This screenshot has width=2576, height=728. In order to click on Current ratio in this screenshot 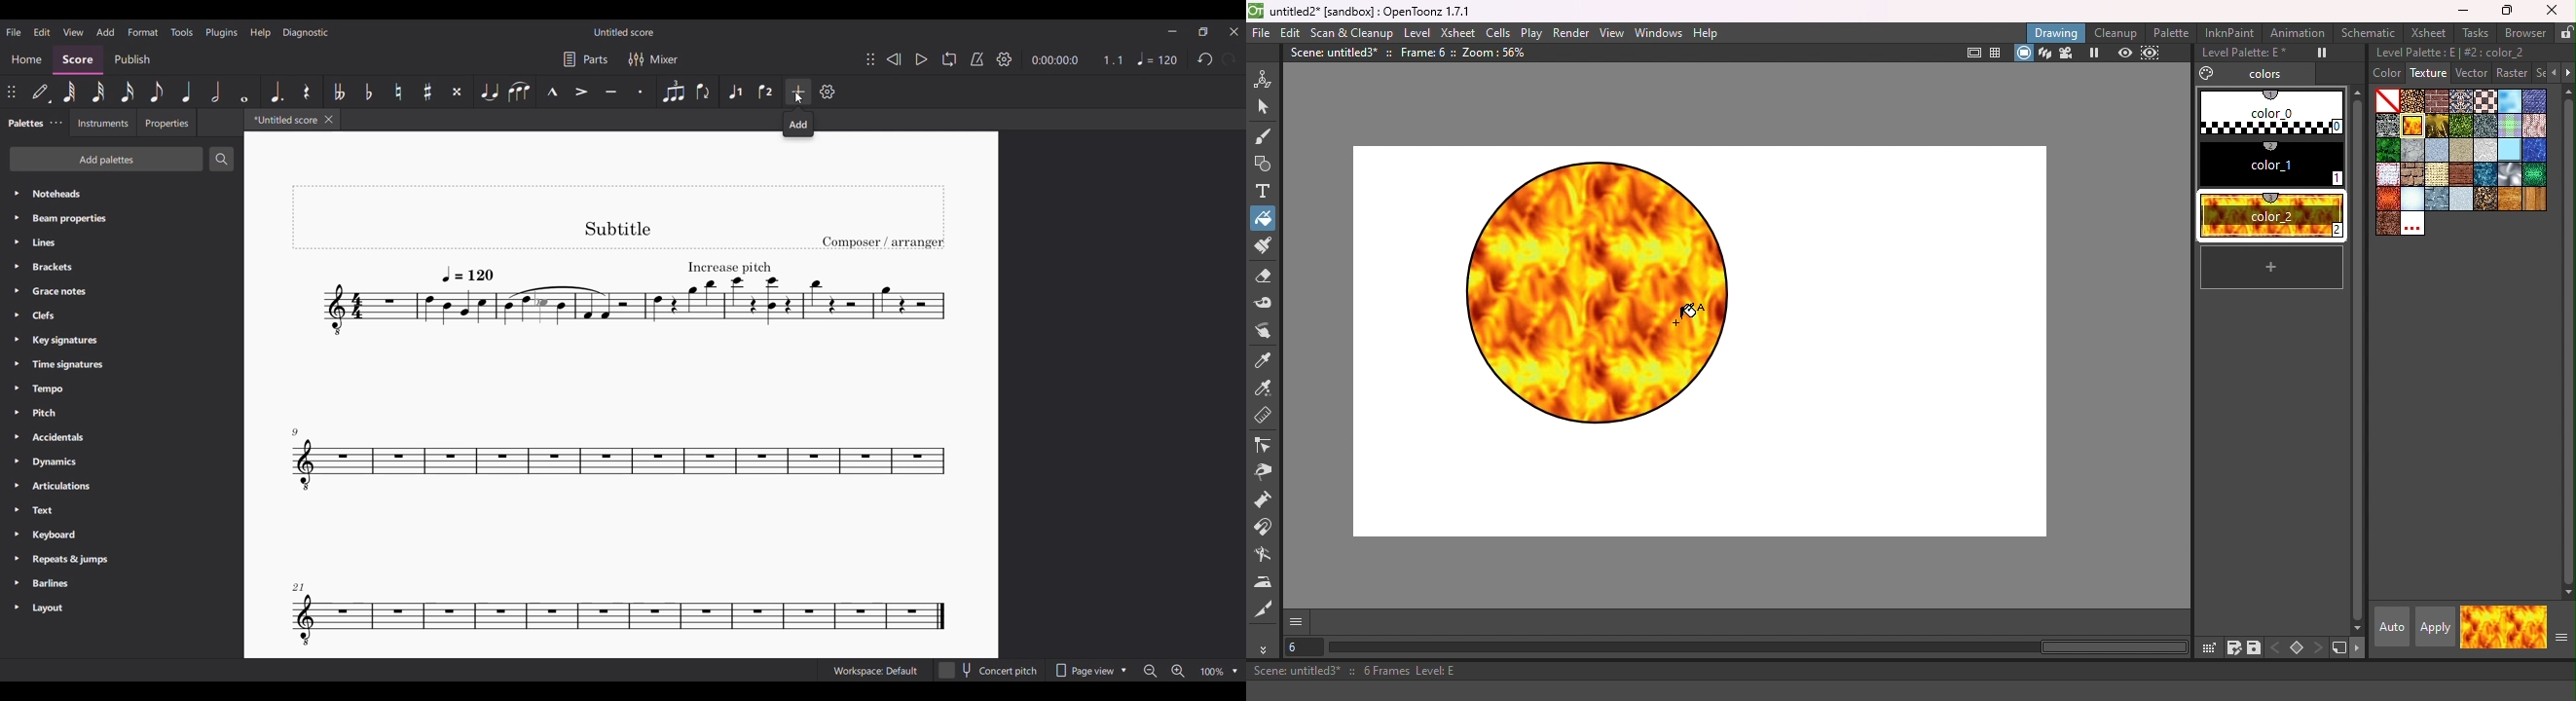, I will do `click(1112, 60)`.